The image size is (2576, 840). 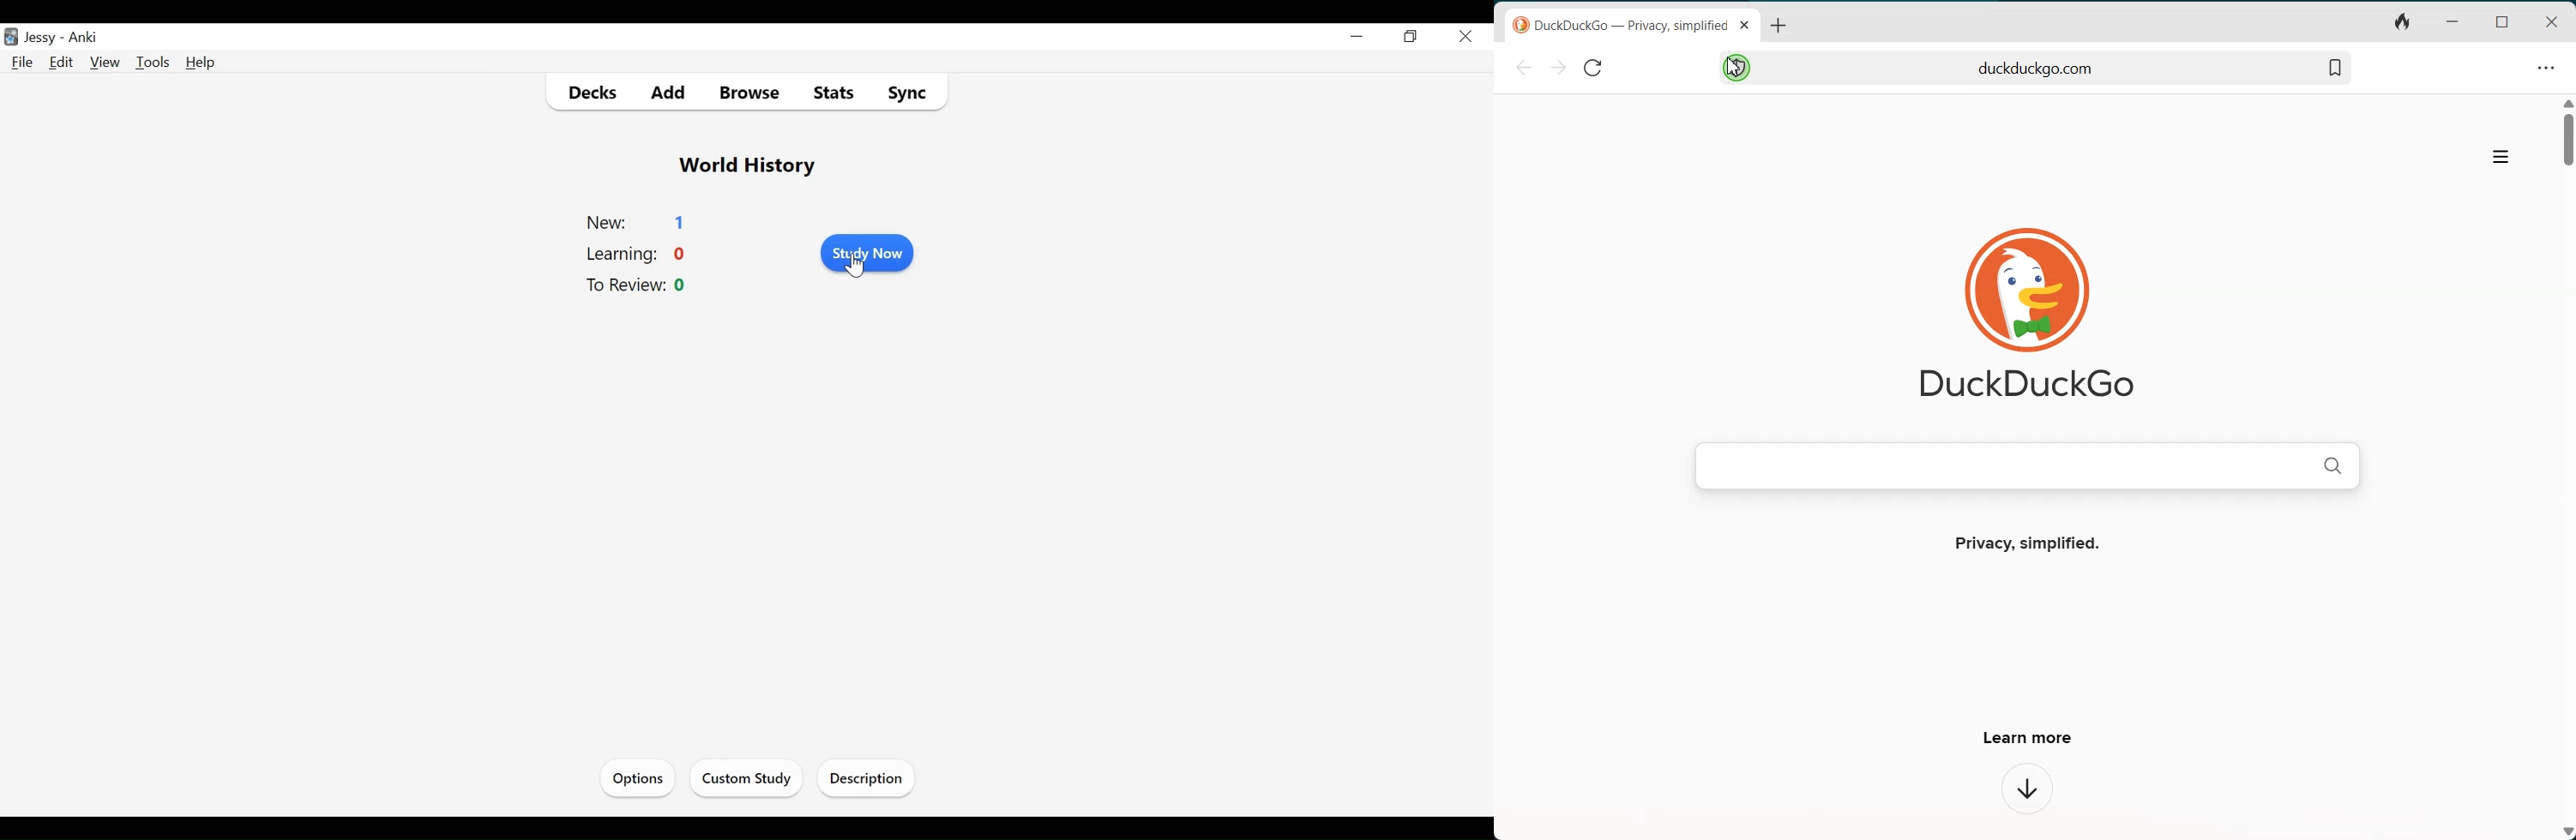 What do you see at coordinates (202, 63) in the screenshot?
I see `Help` at bounding box center [202, 63].